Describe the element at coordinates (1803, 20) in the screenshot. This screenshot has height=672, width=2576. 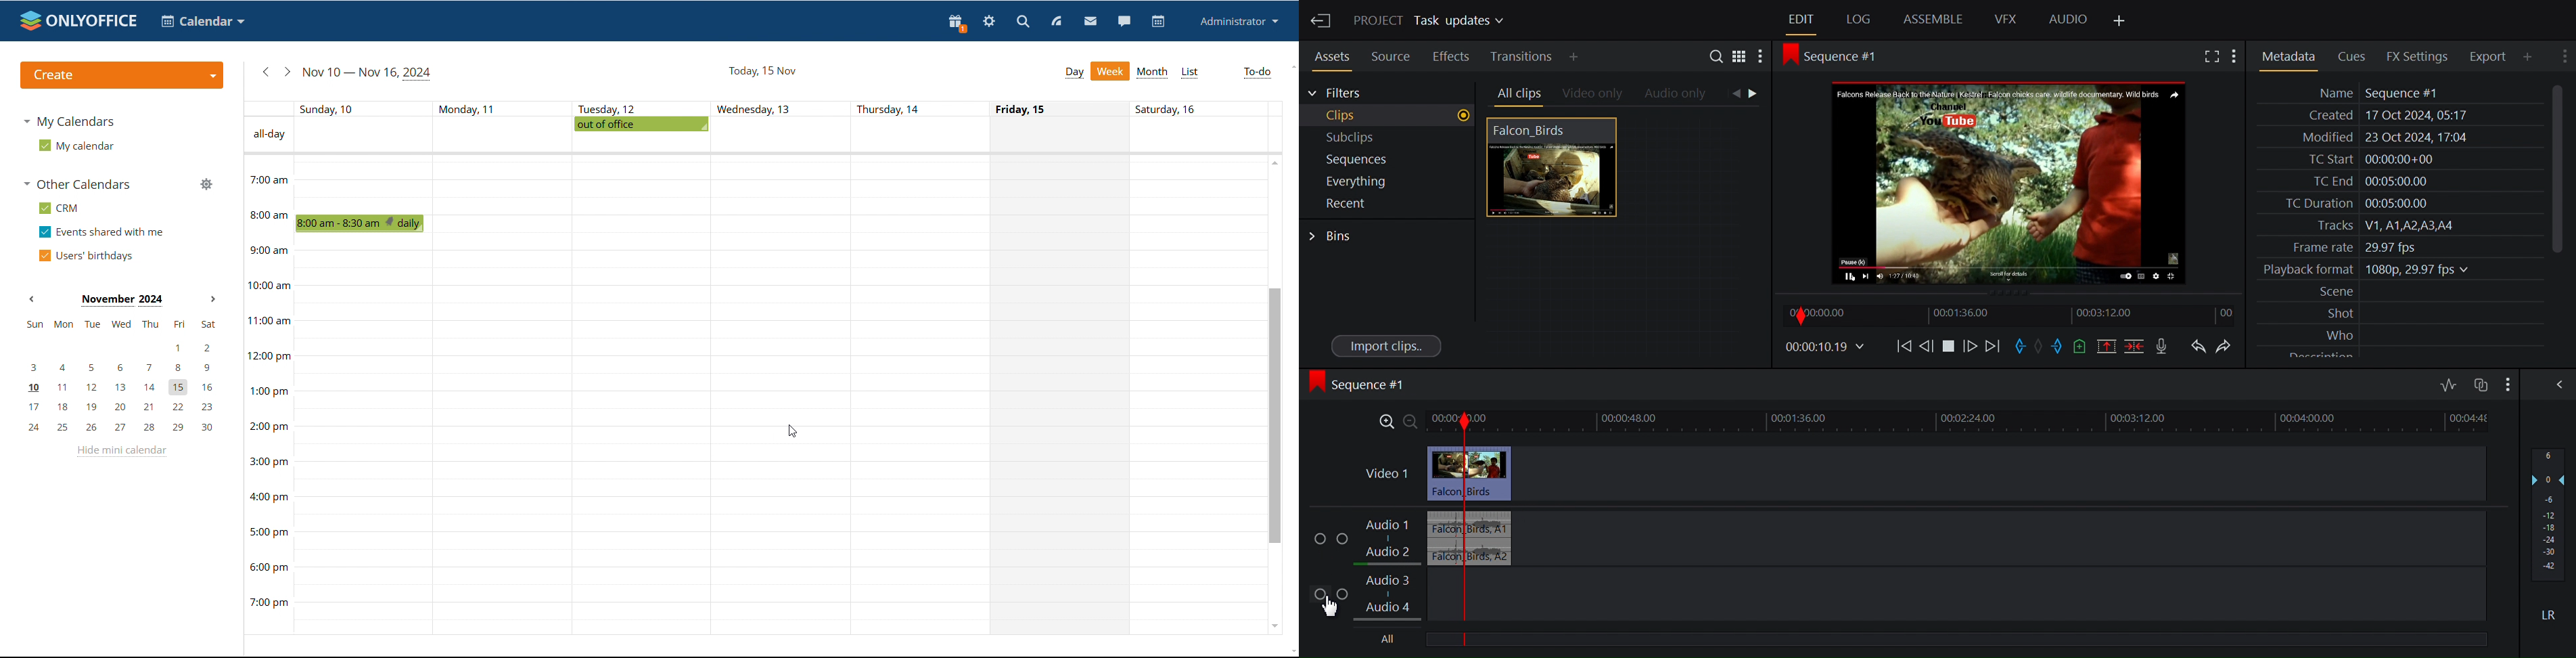
I see `Edit` at that location.